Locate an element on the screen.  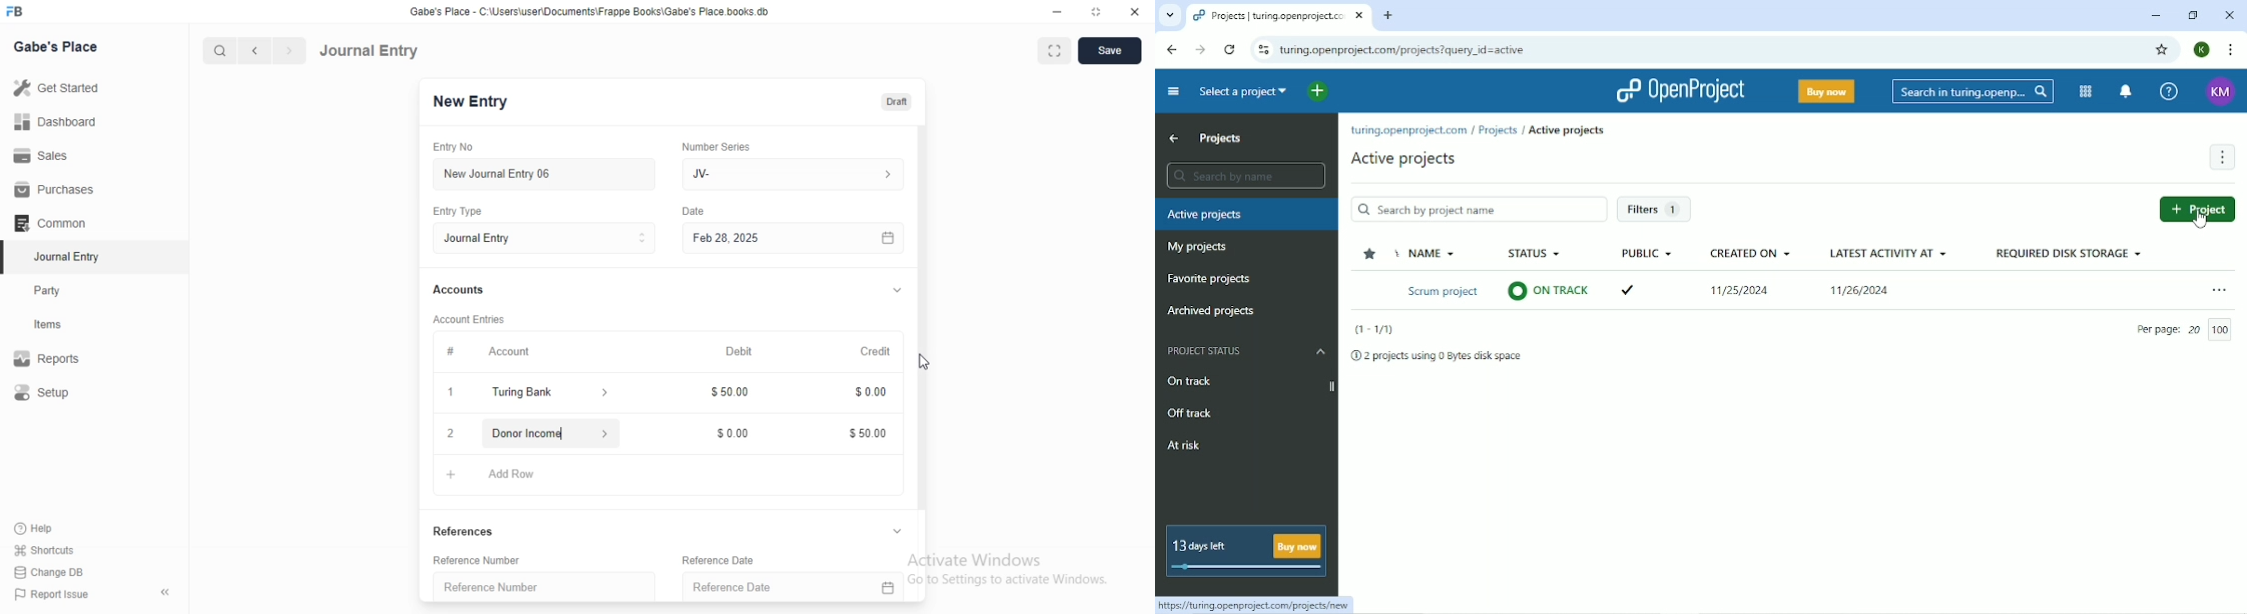
Entry No. is located at coordinates (459, 147).